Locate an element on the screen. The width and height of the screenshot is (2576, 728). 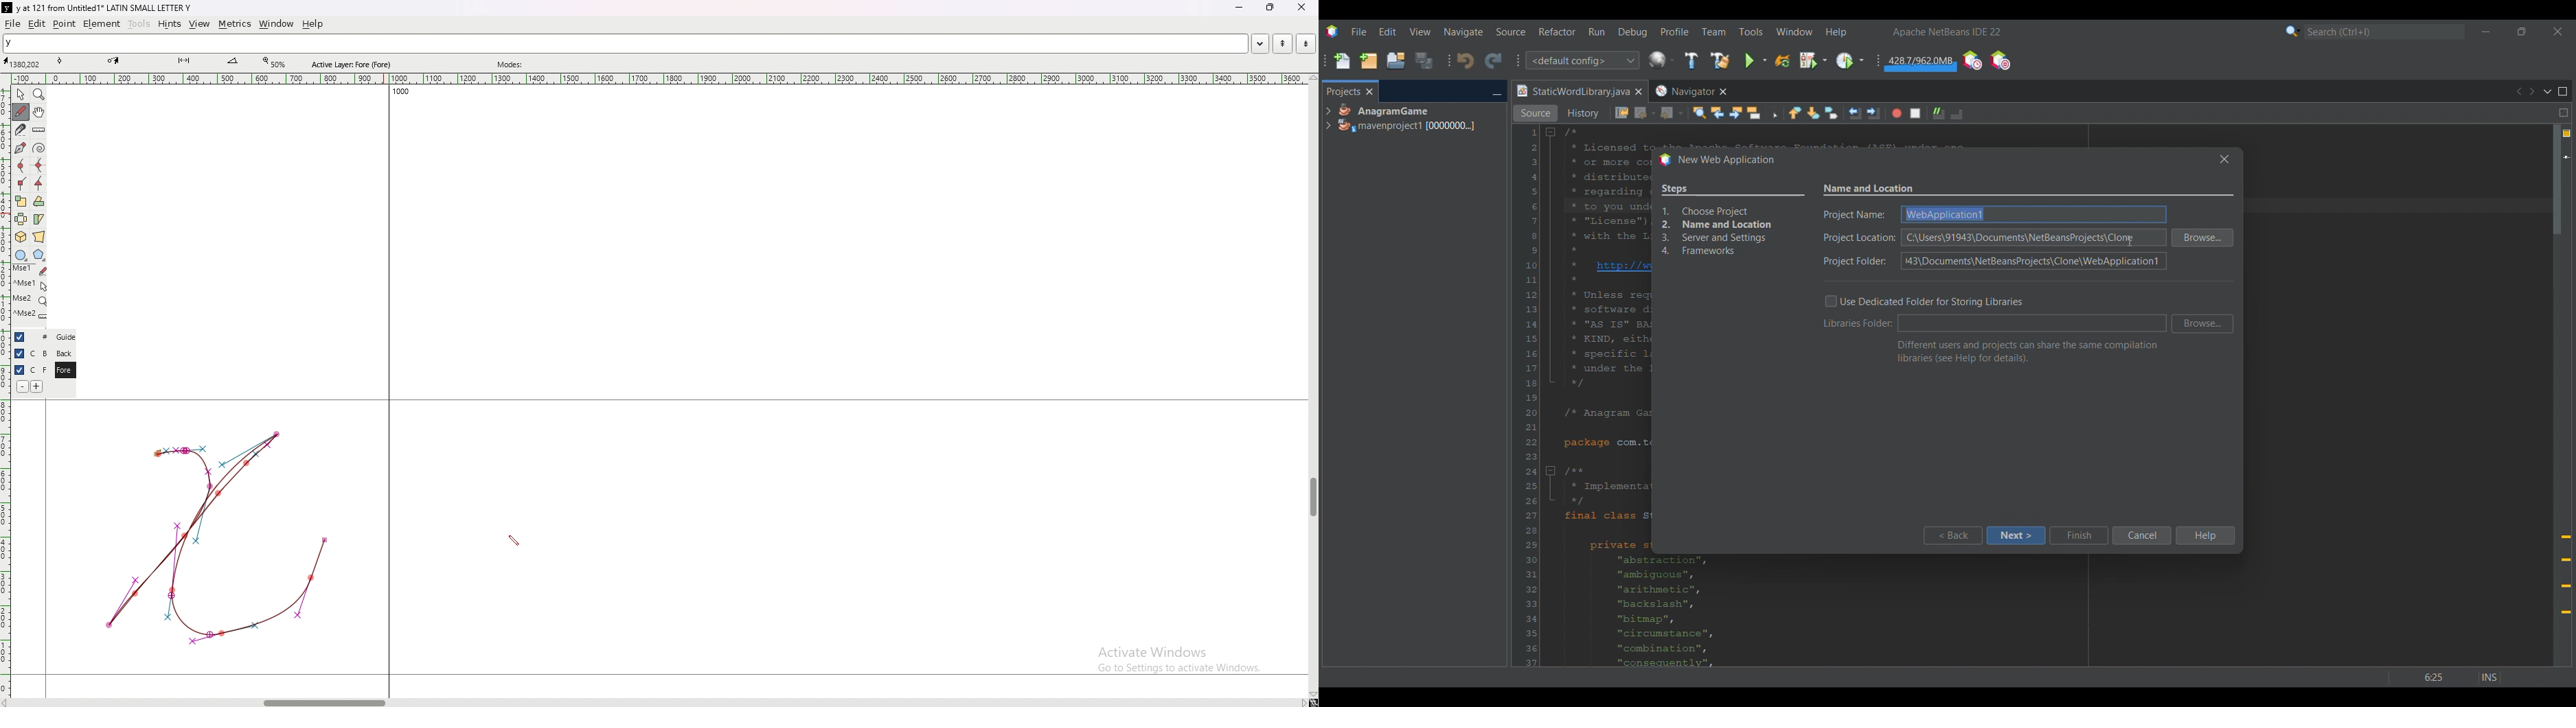
mse 2 is located at coordinates (30, 316).